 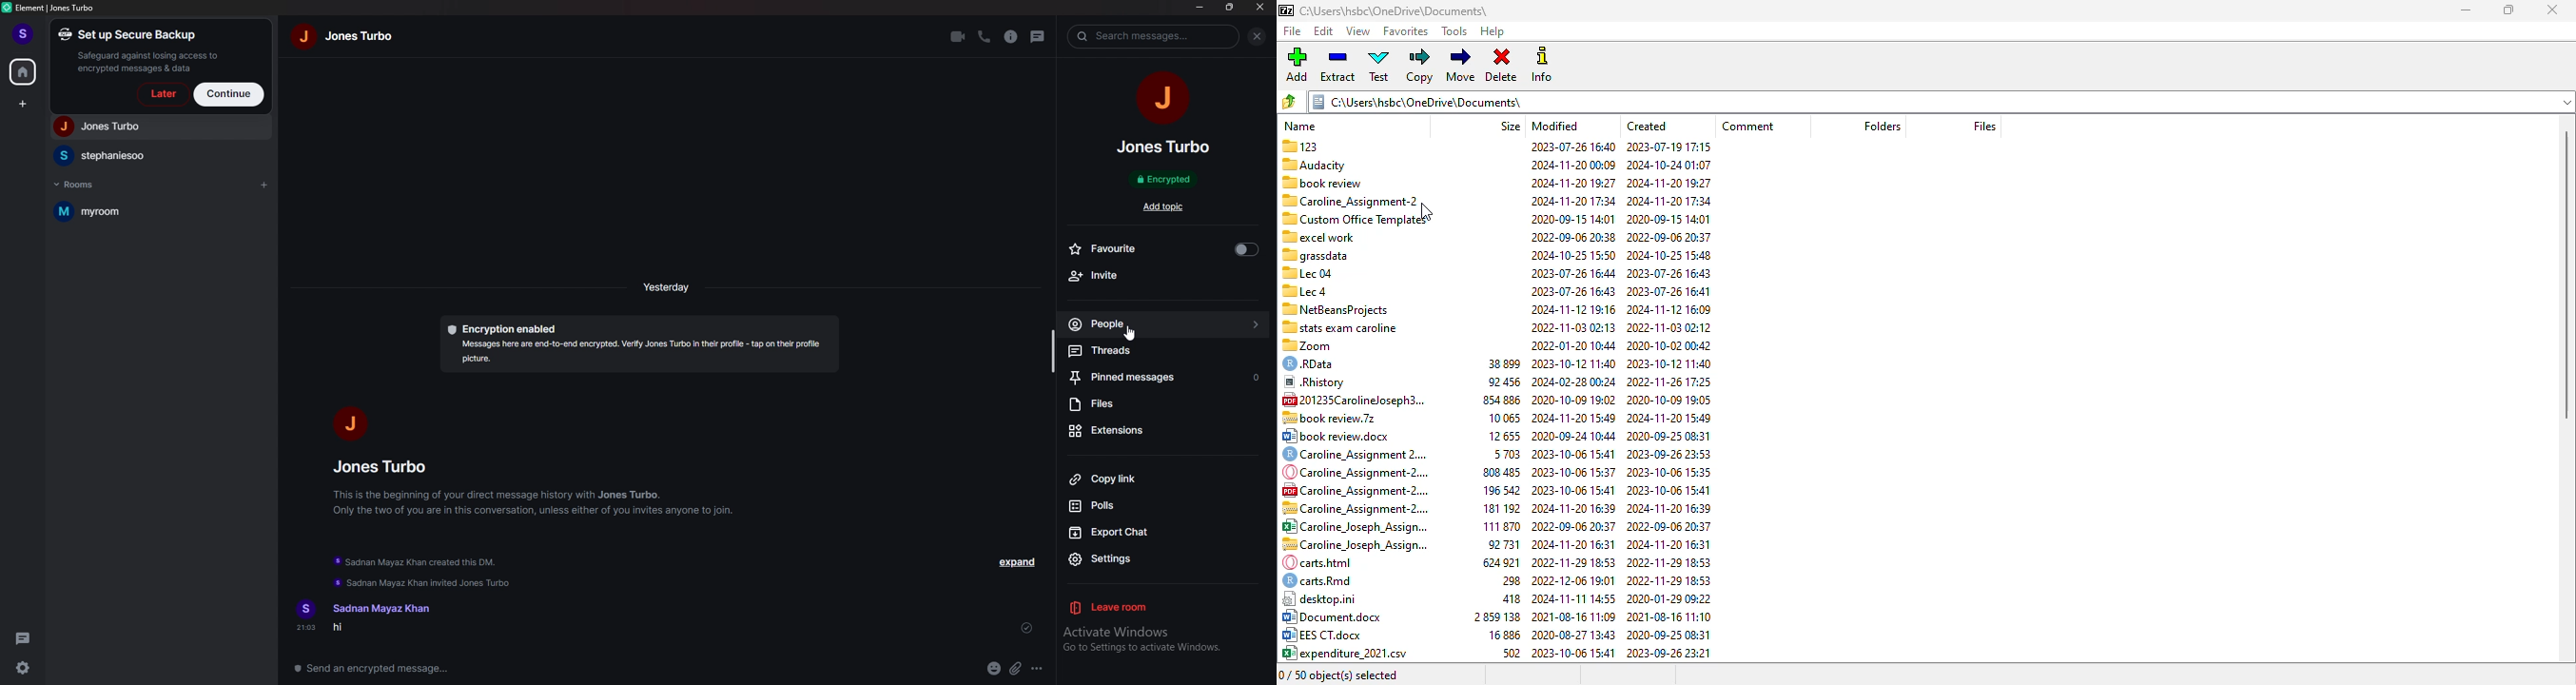 I want to click on 0/50 object(s), so click(x=1340, y=675).